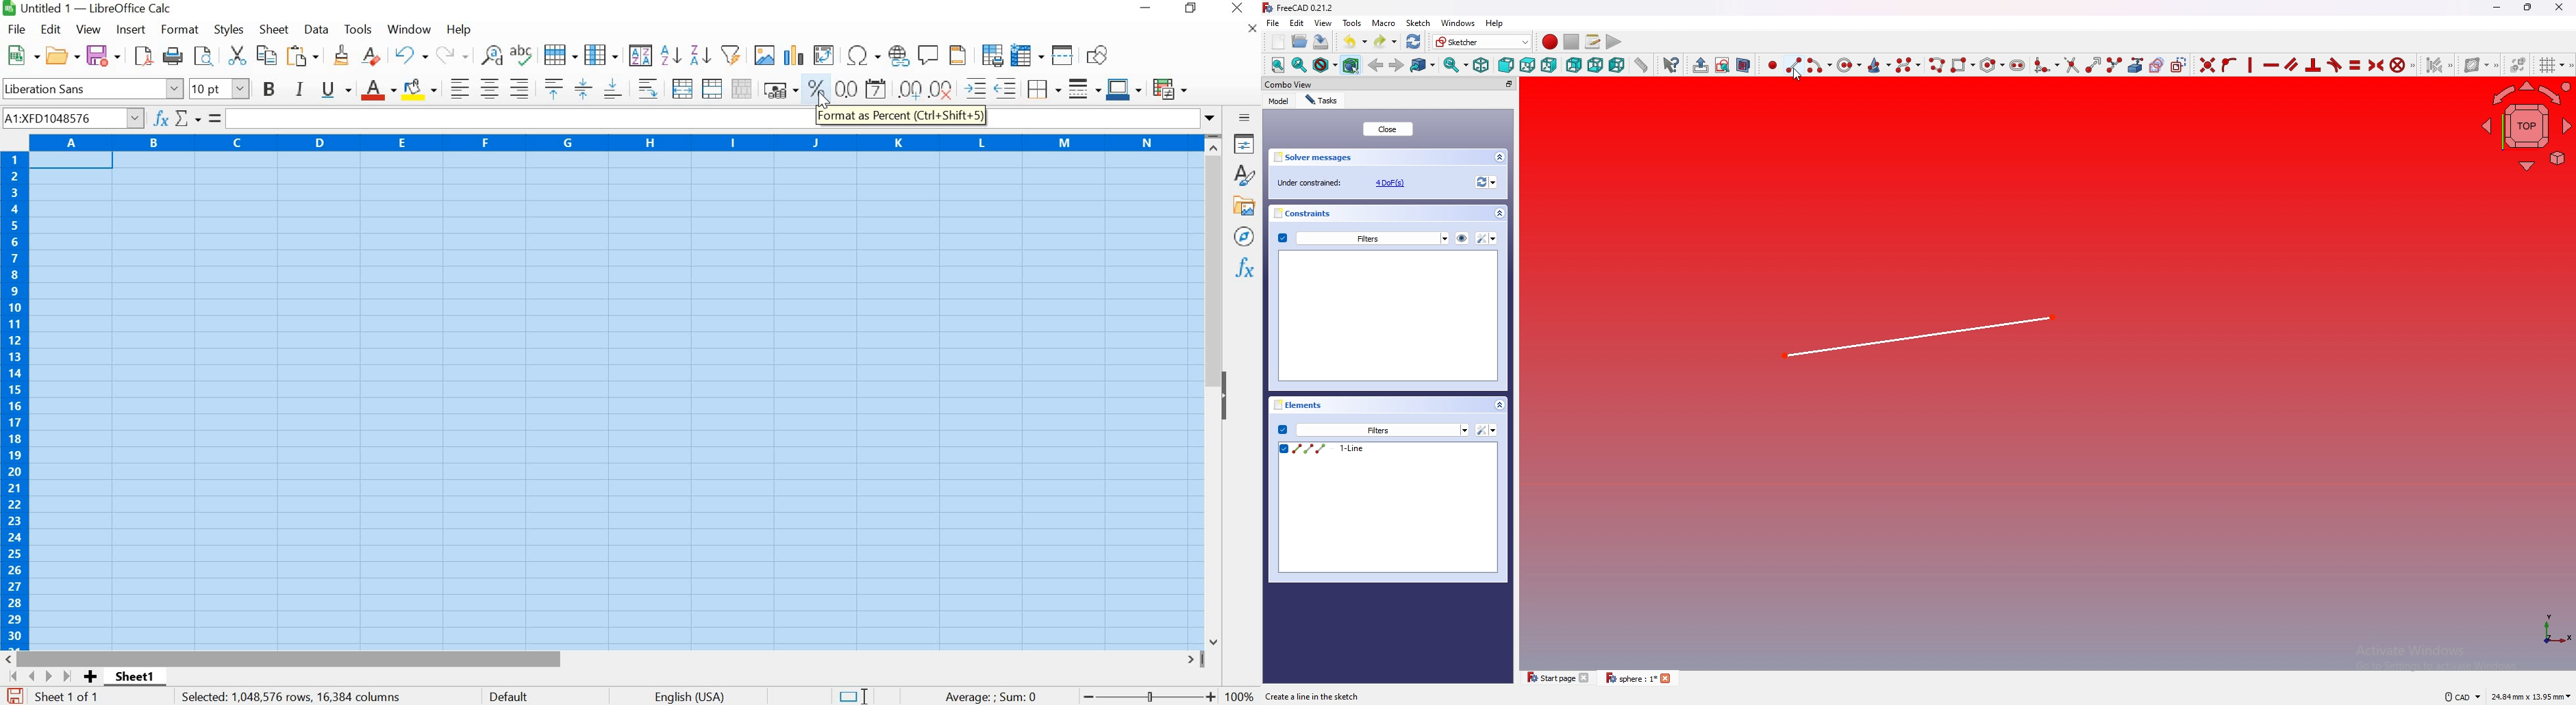 Image resolution: width=2576 pixels, height=728 pixels. I want to click on COLUMNS, so click(612, 144).